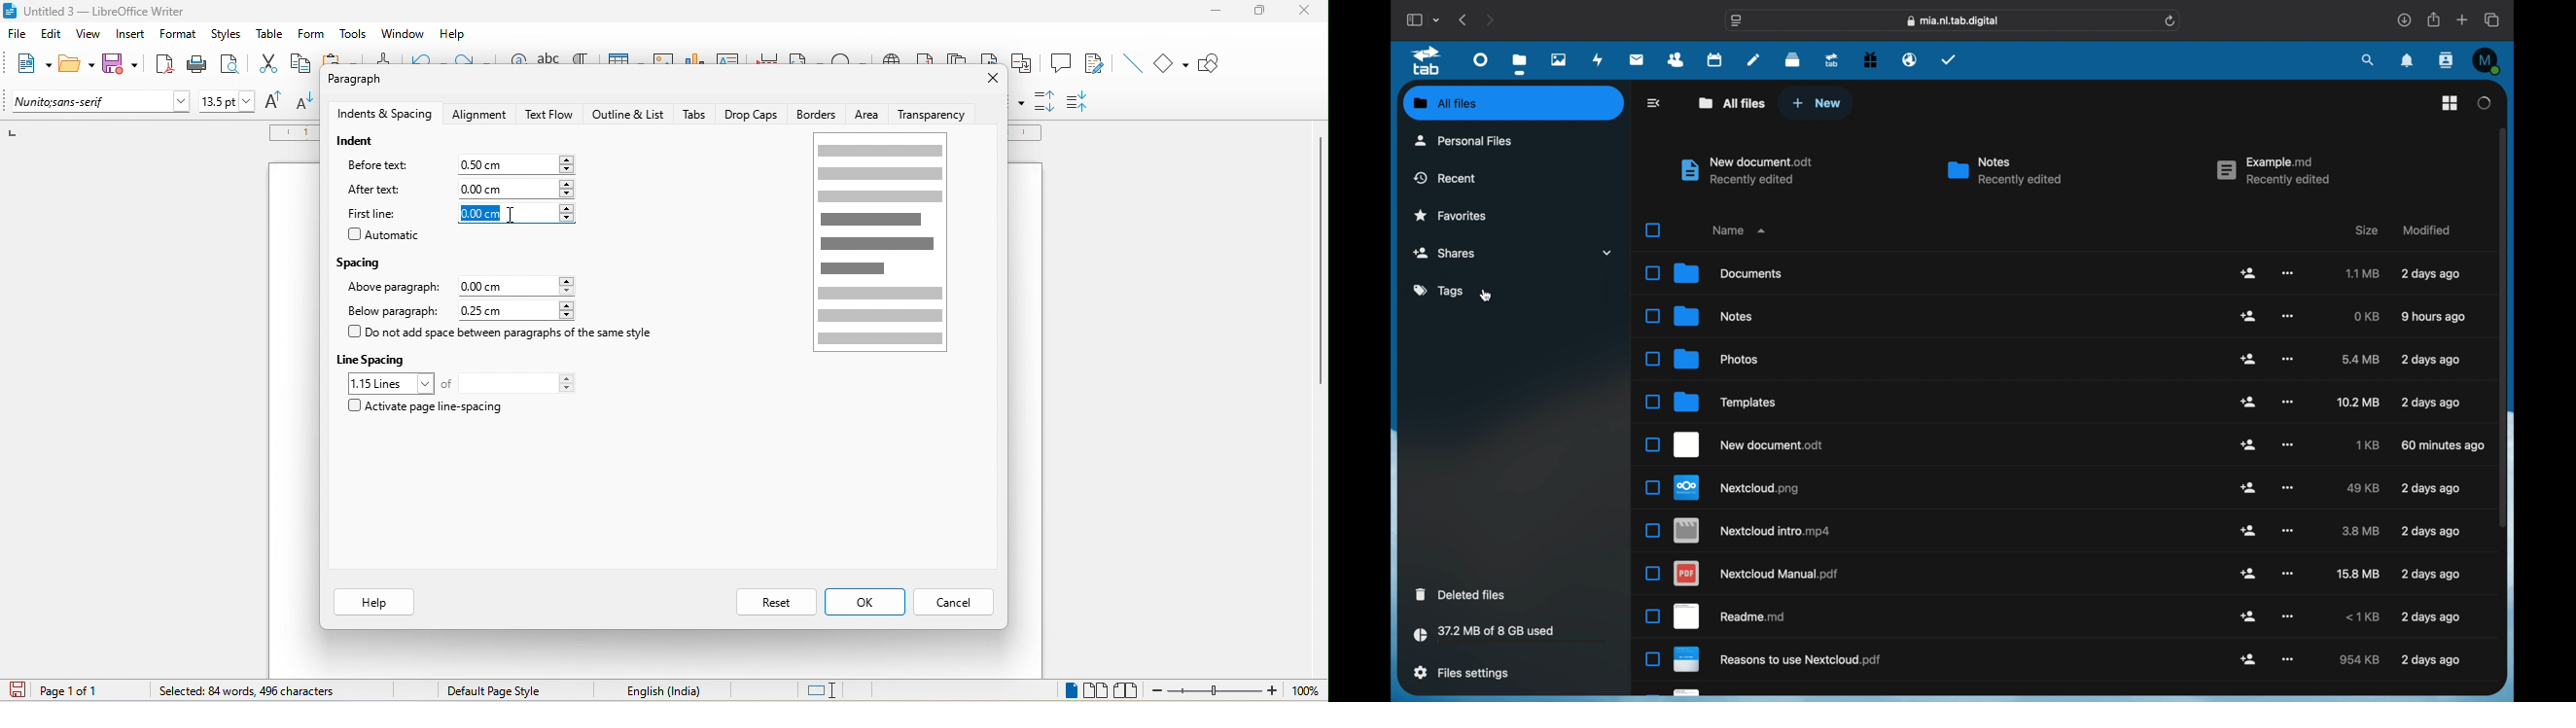 This screenshot has width=2576, height=728. I want to click on website settings, so click(1737, 21).